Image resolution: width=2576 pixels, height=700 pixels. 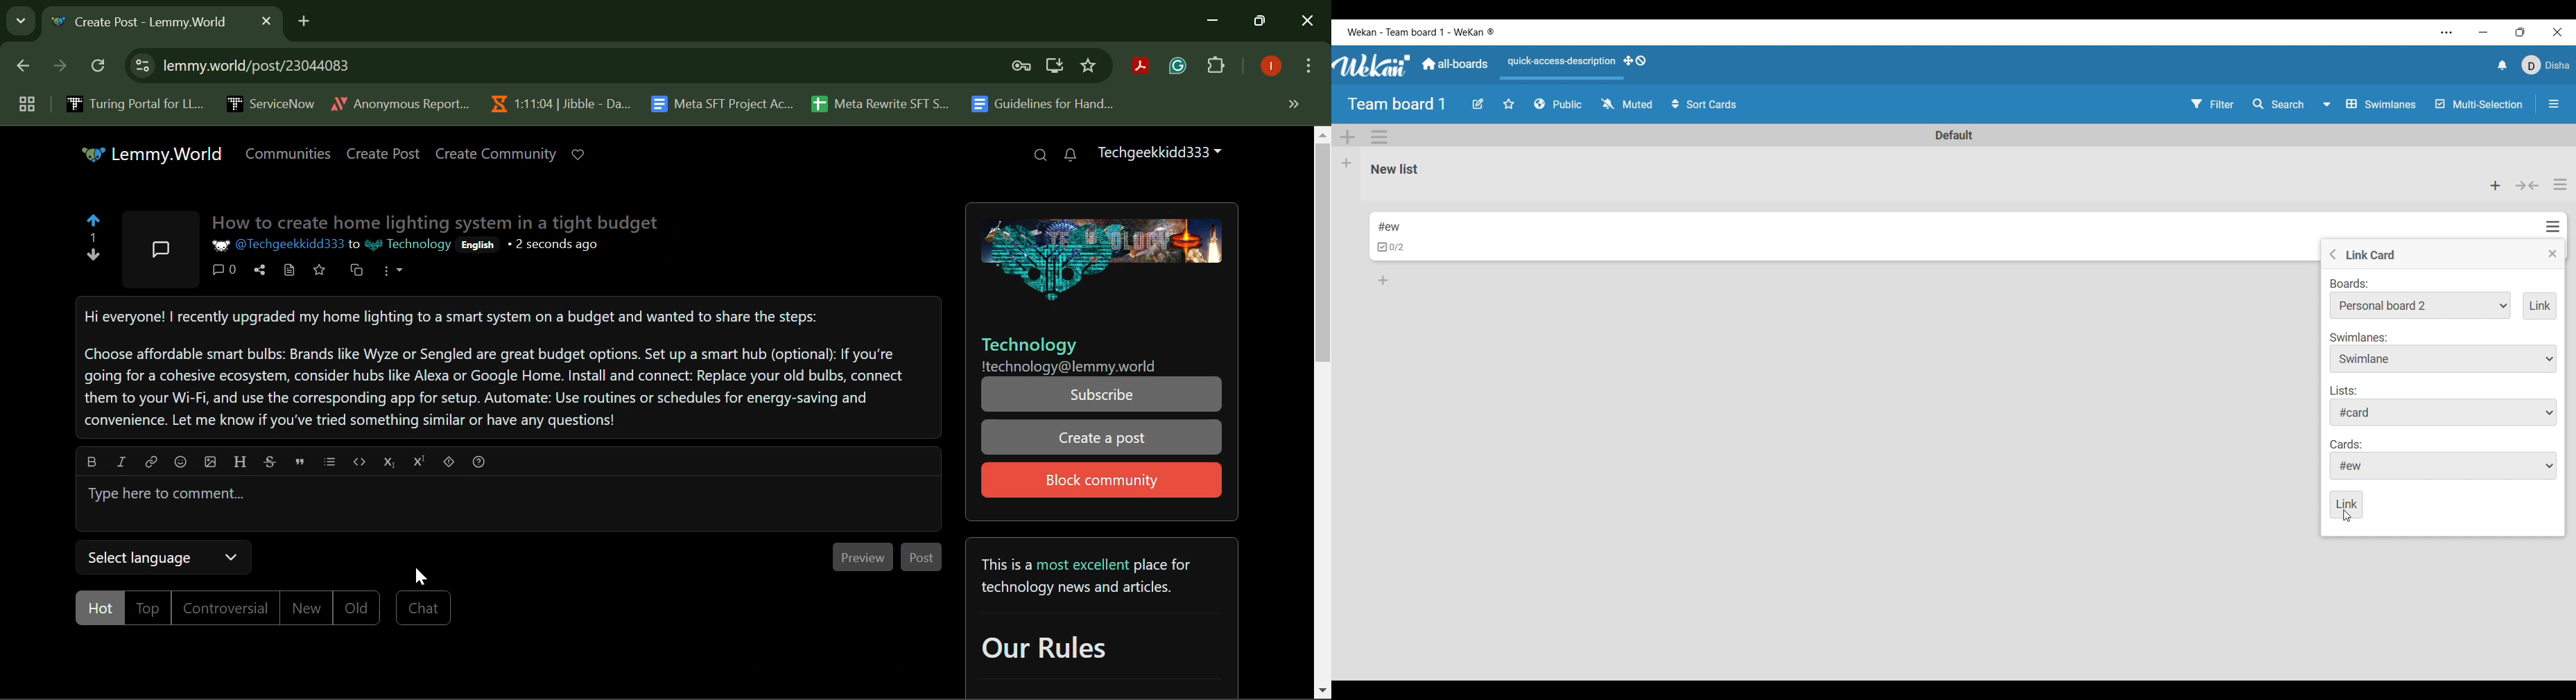 I want to click on Indicates checklists in card, so click(x=1391, y=247).